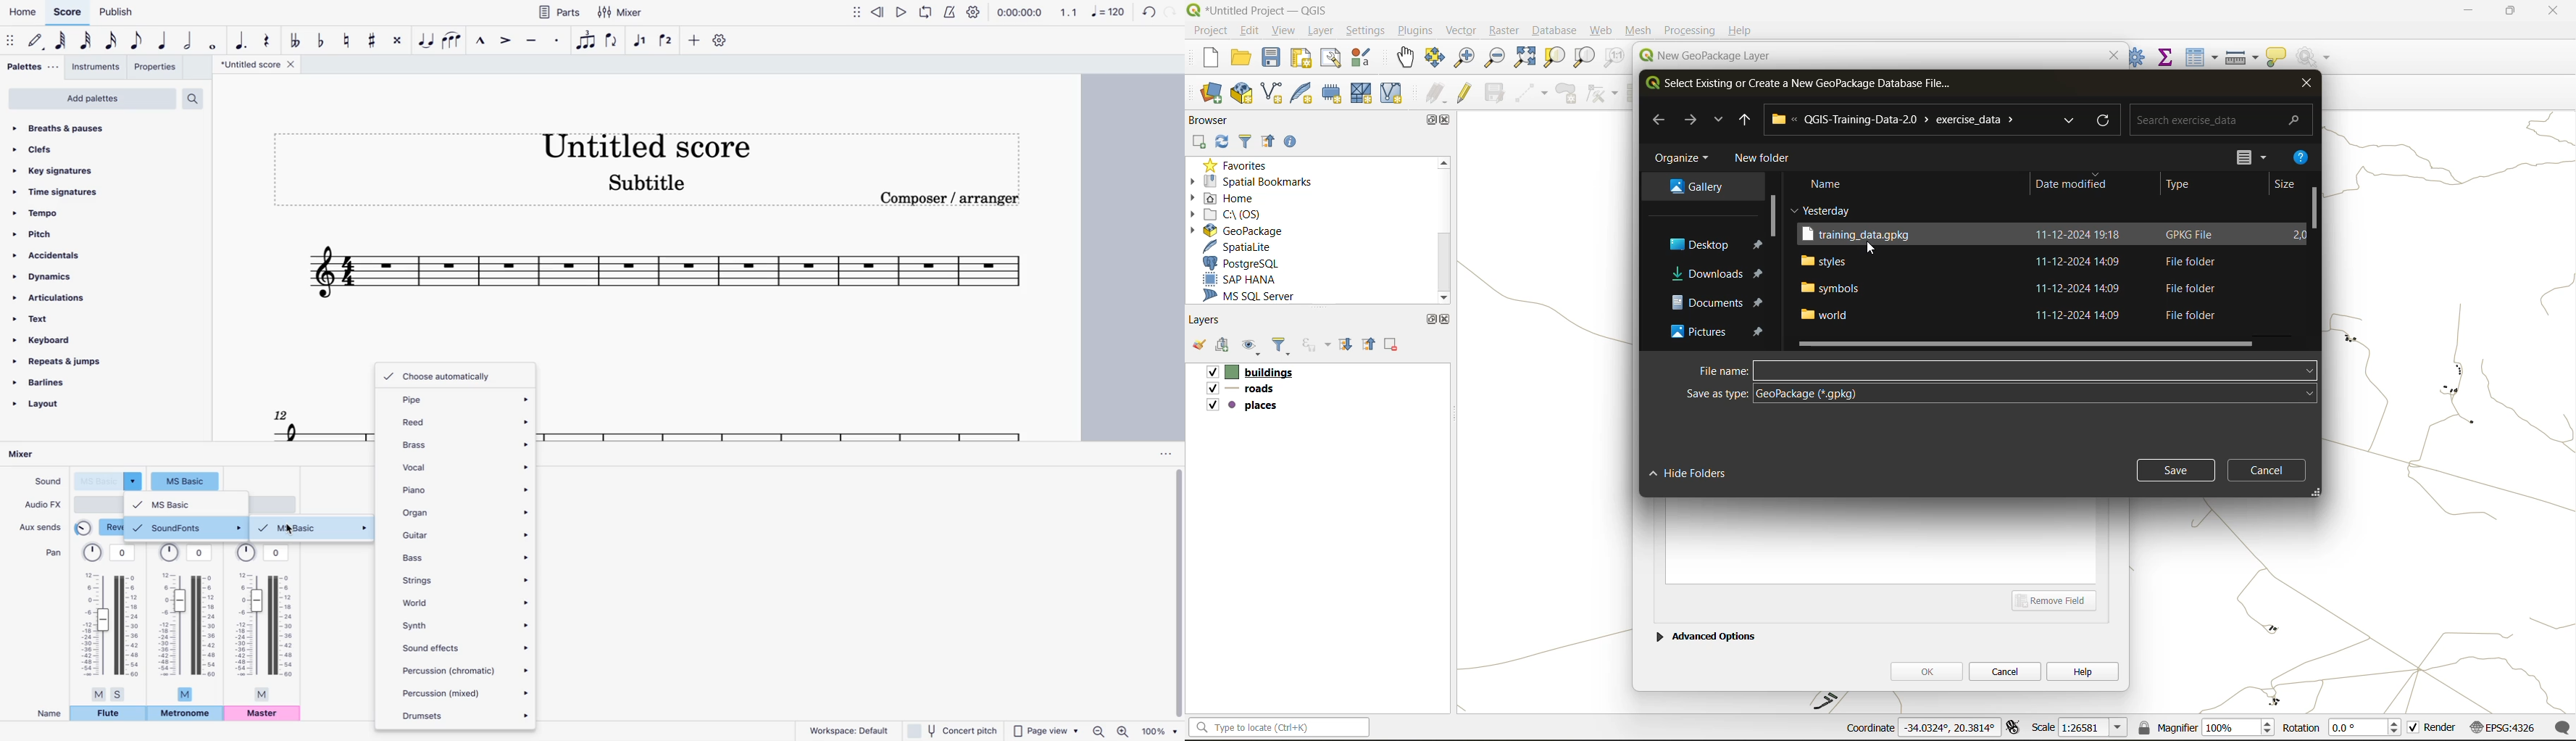 This screenshot has height=756, width=2576. Describe the element at coordinates (1584, 58) in the screenshot. I see `zoom layer` at that location.